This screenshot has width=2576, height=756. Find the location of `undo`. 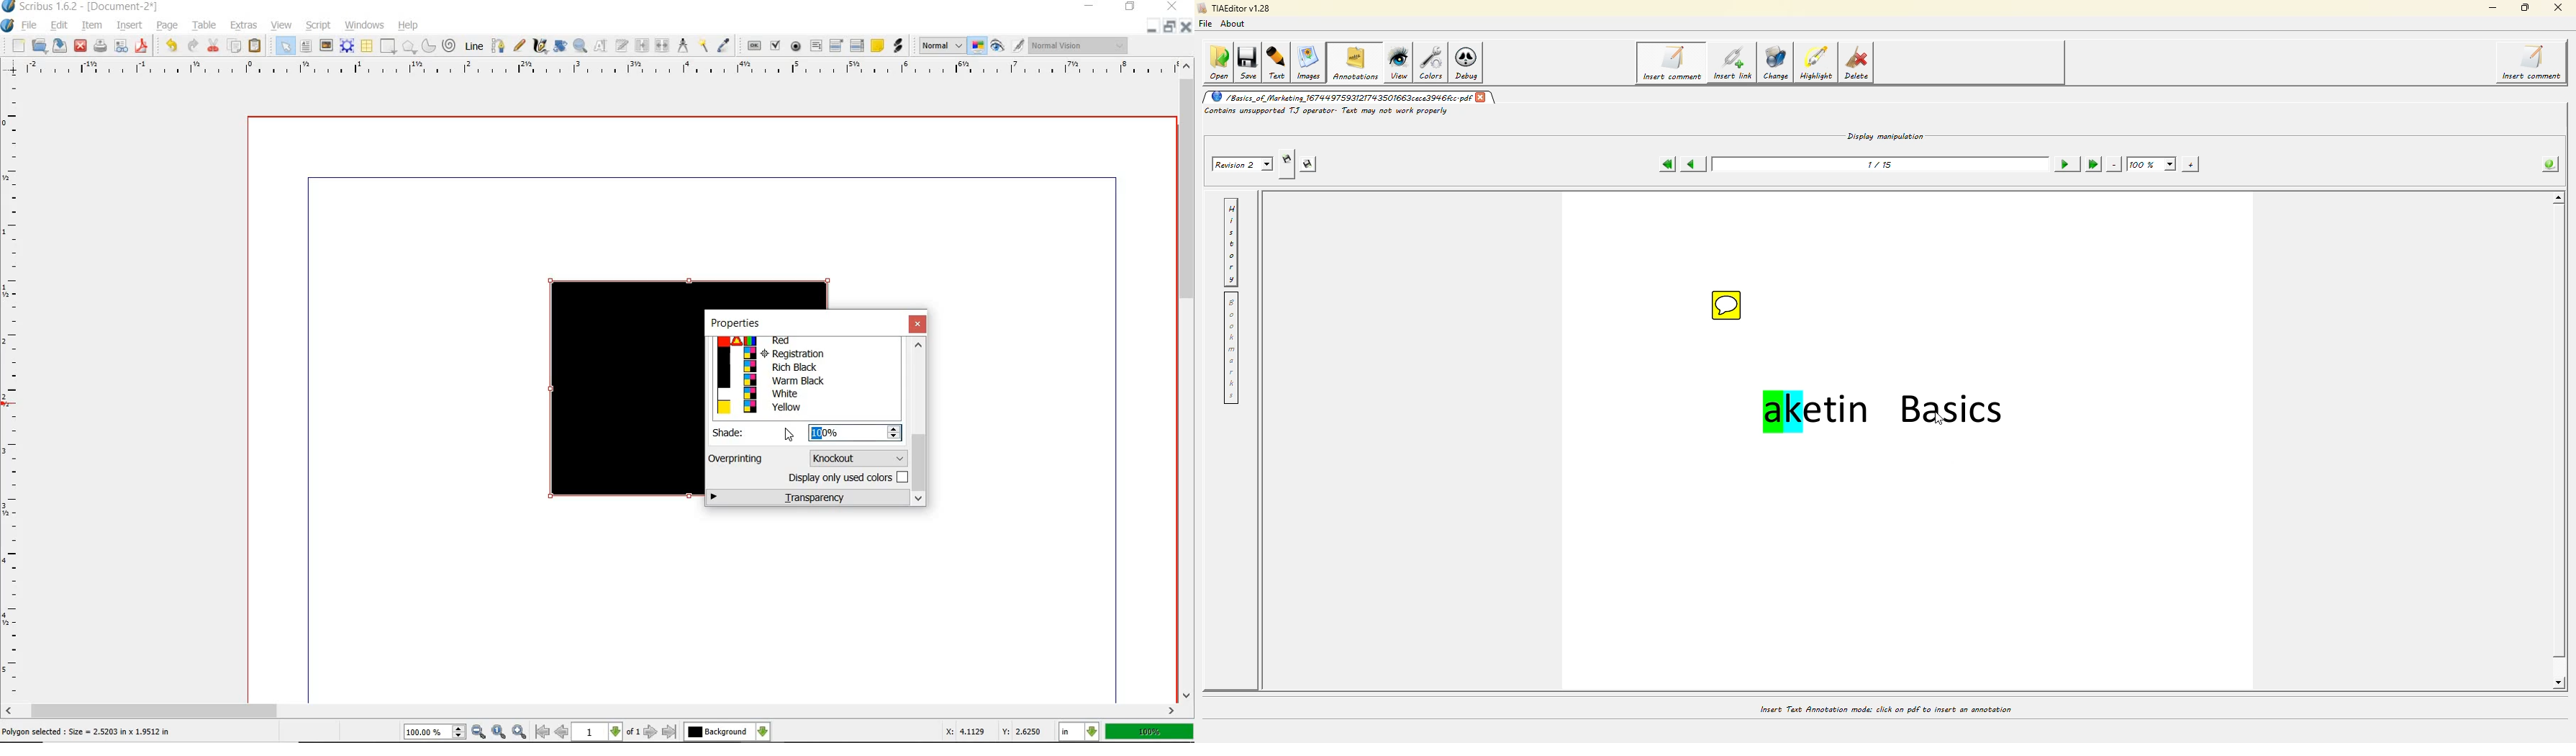

undo is located at coordinates (171, 47).